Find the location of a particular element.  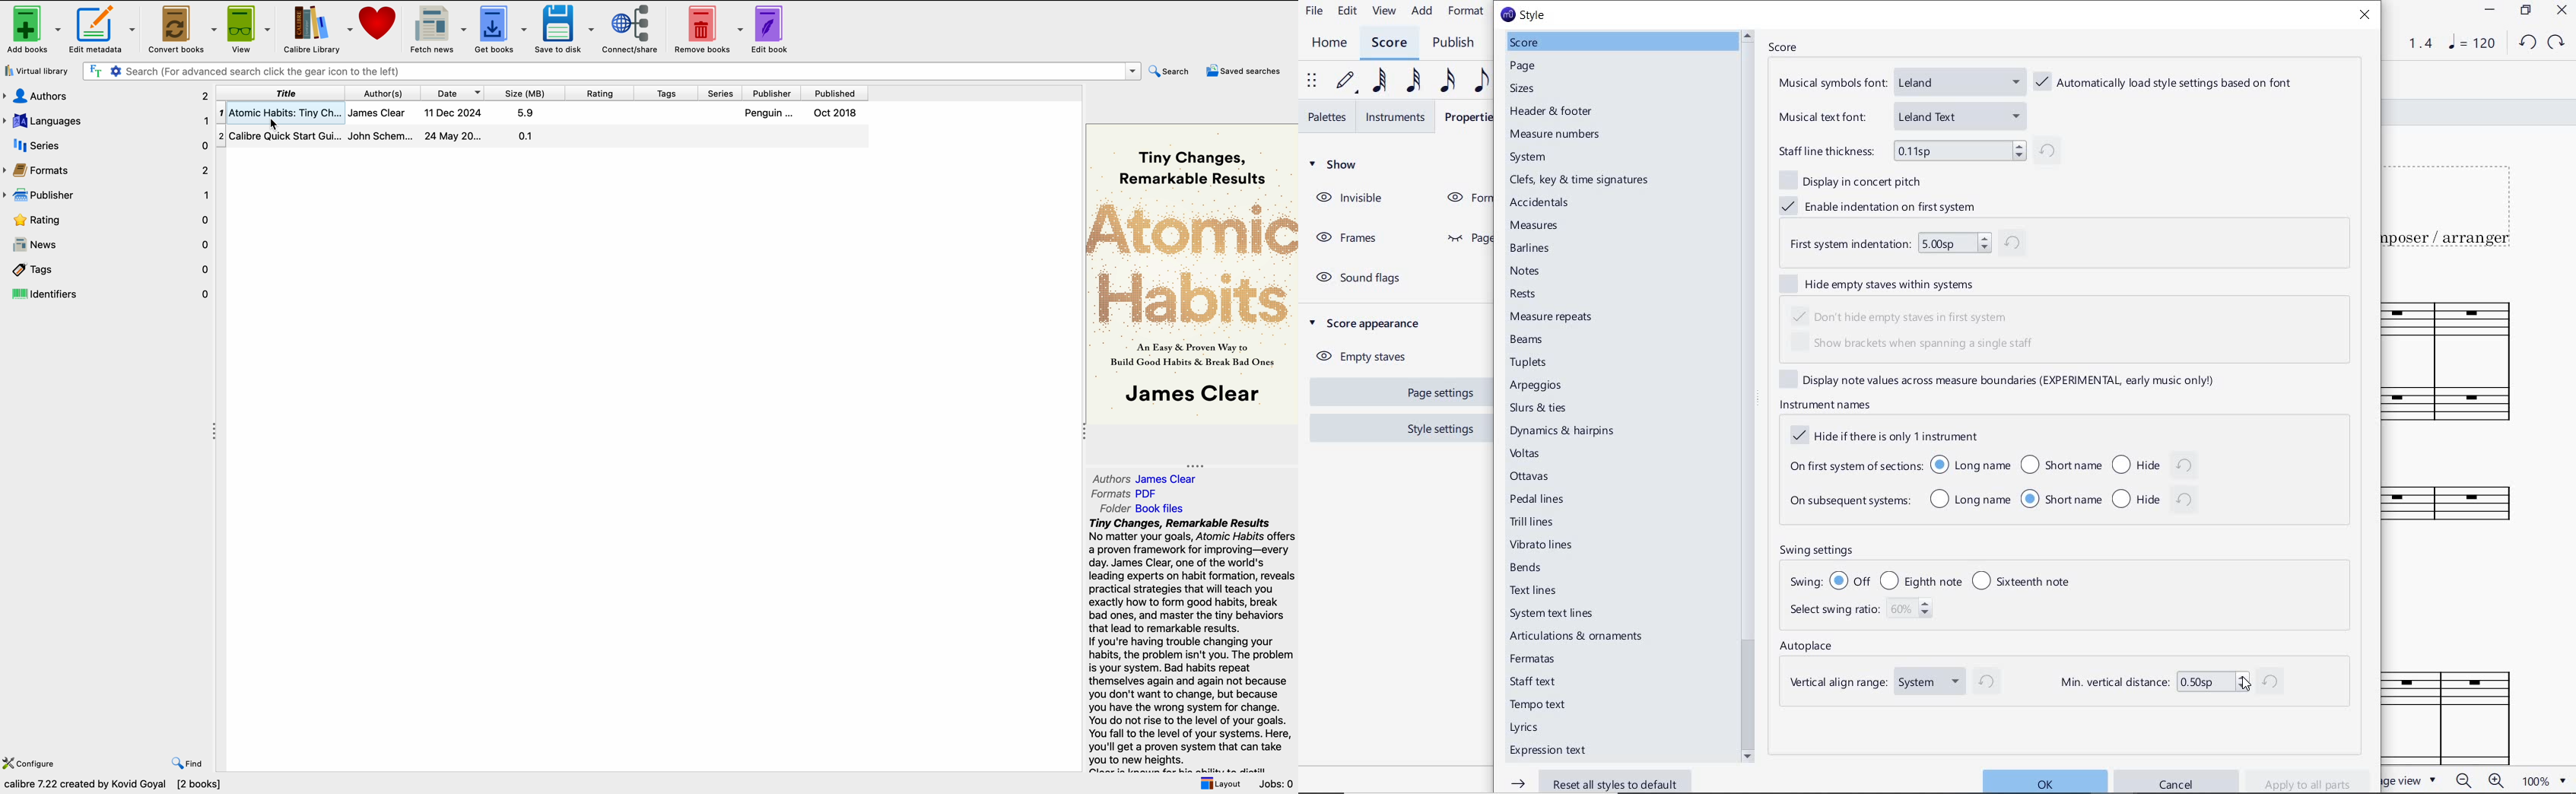

zoom factor is located at coordinates (2543, 780).